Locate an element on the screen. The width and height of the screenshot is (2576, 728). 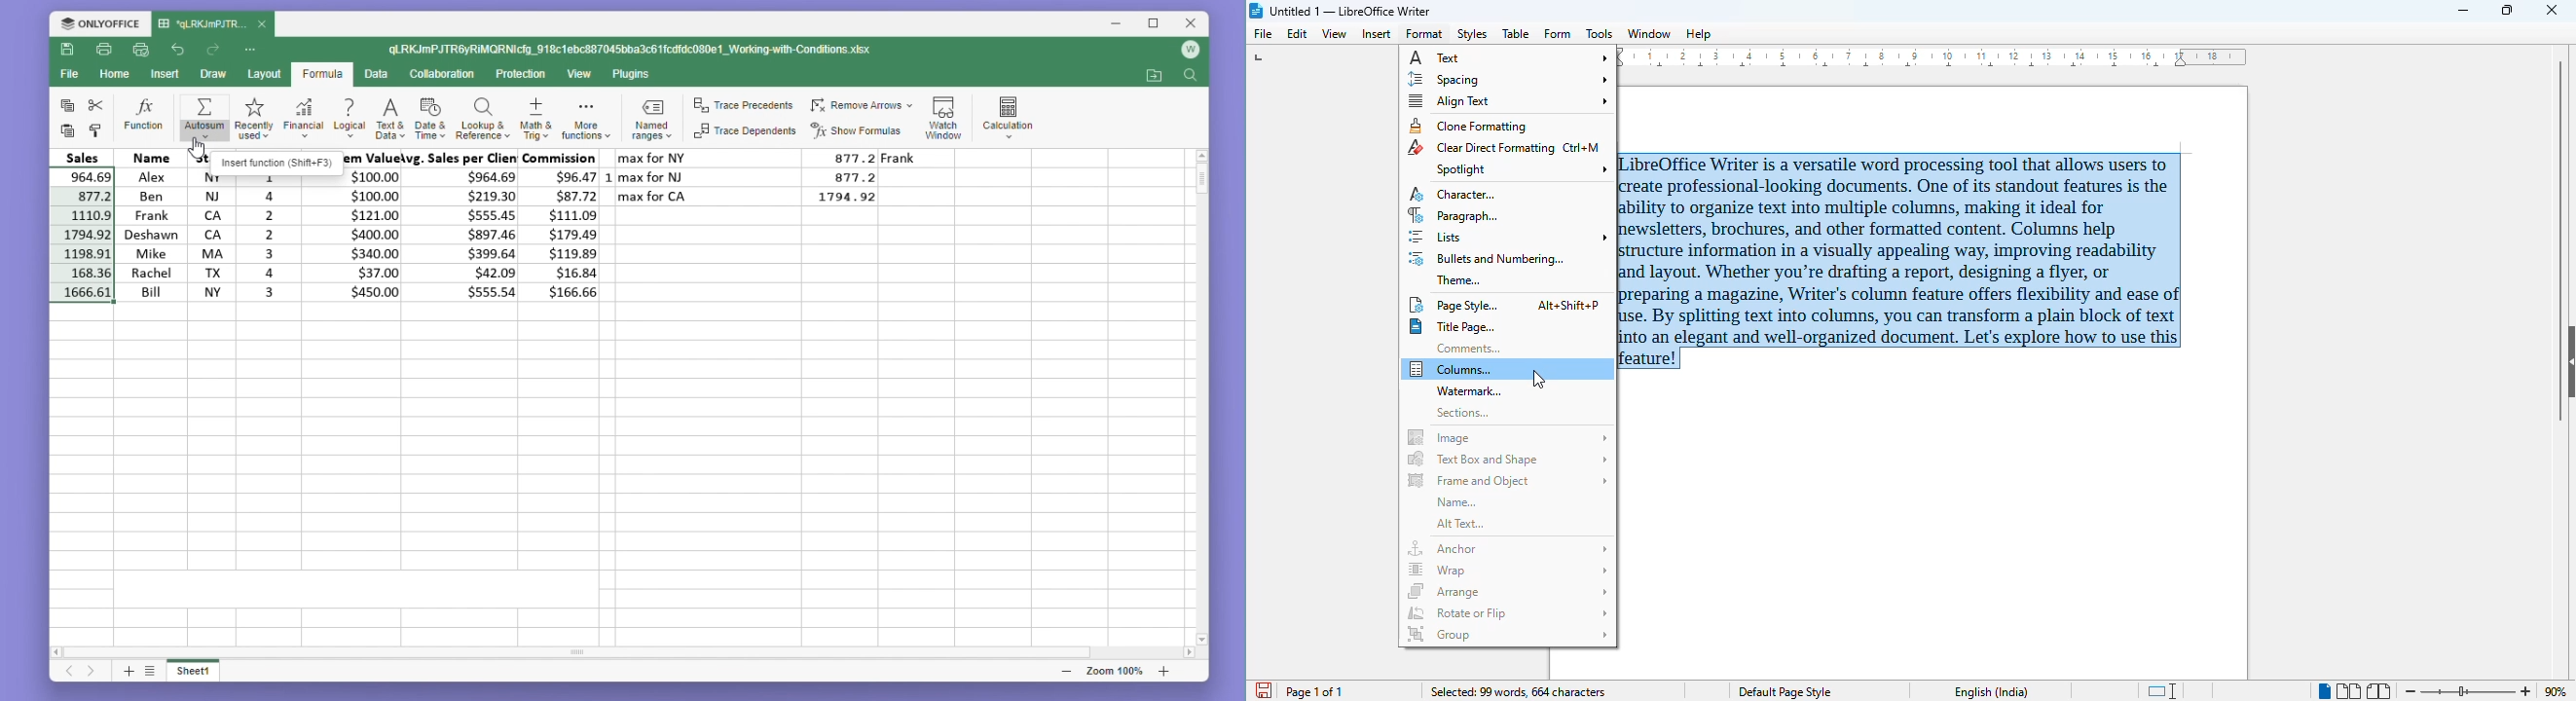
Date and time is located at coordinates (429, 116).